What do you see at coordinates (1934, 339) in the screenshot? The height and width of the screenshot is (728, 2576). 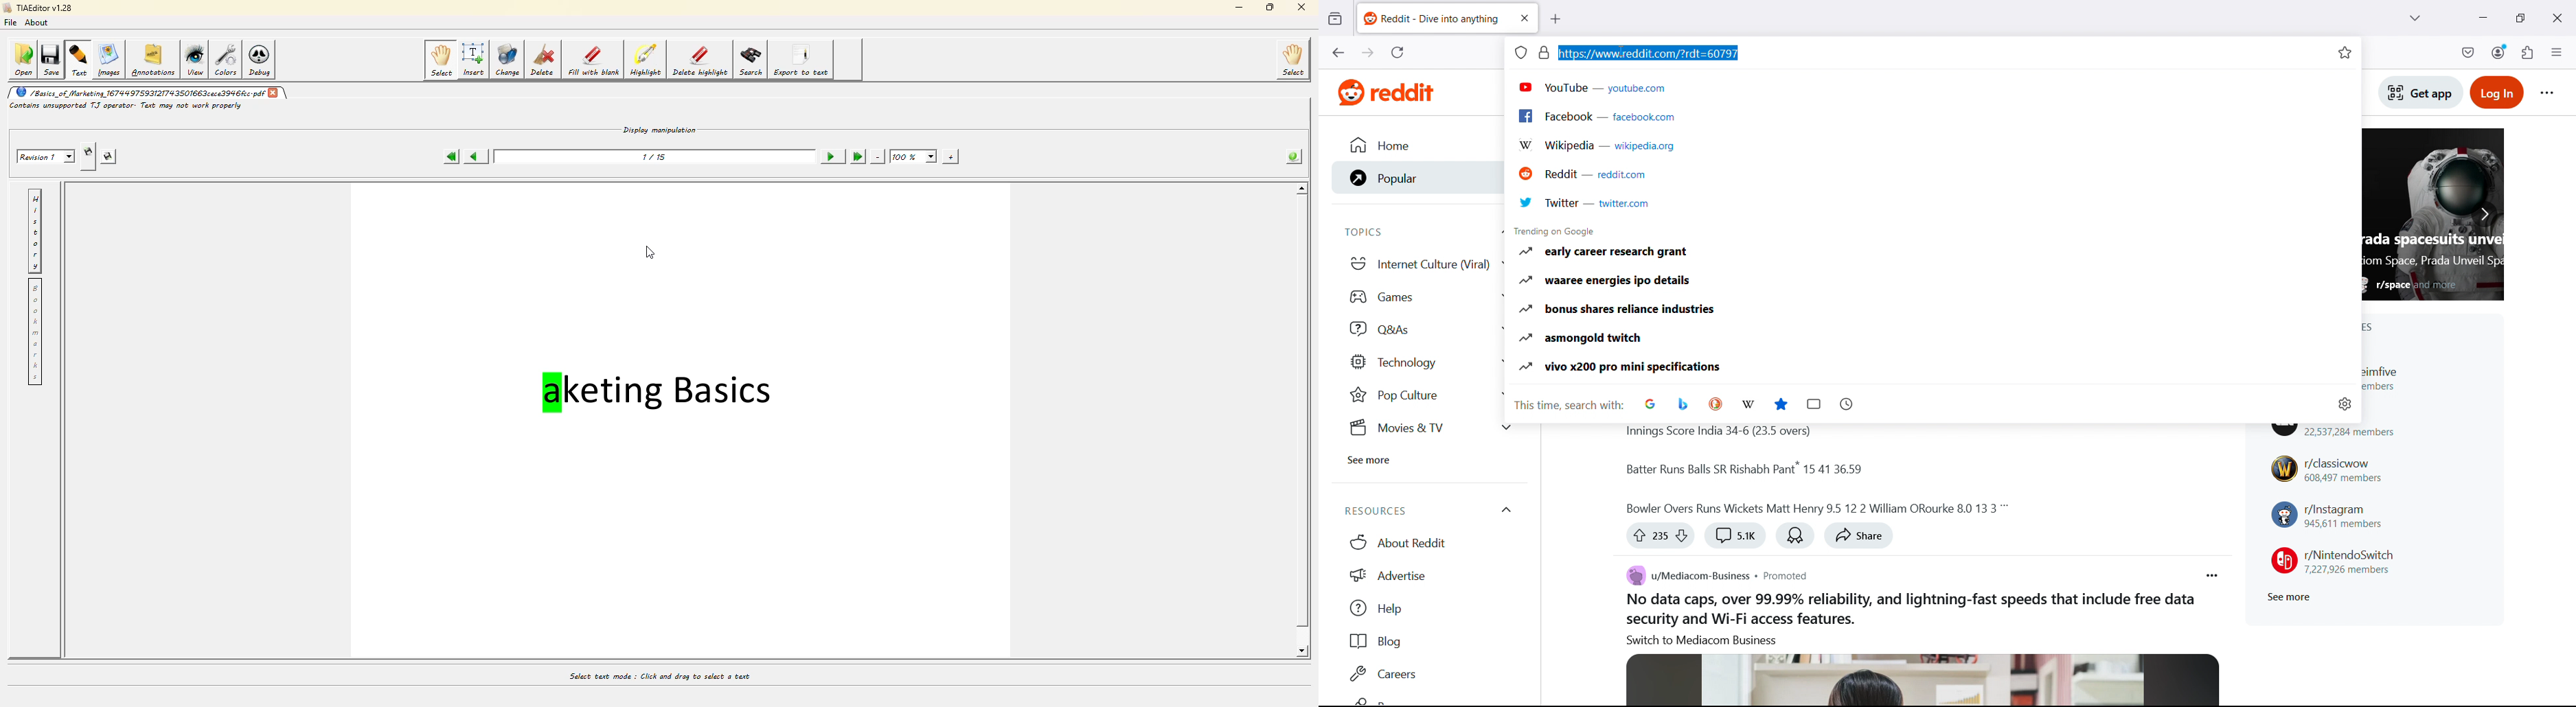 I see `Asmongold twitch` at bounding box center [1934, 339].